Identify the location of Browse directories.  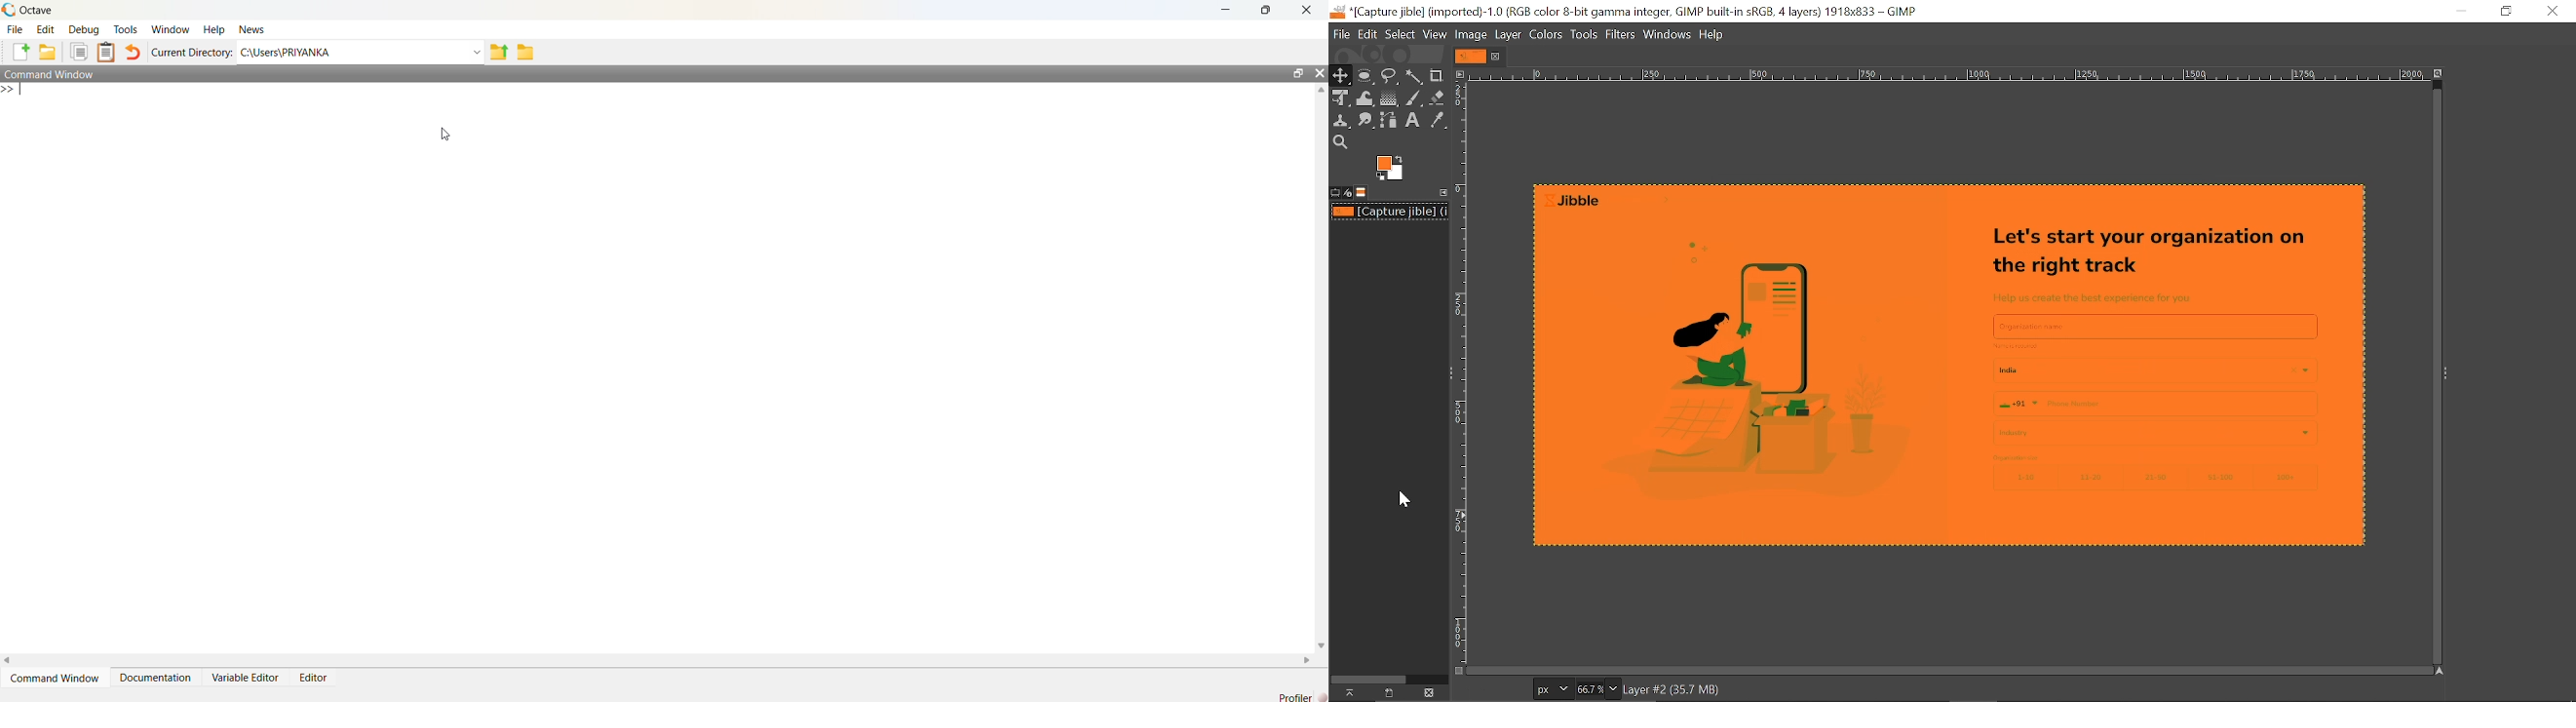
(530, 51).